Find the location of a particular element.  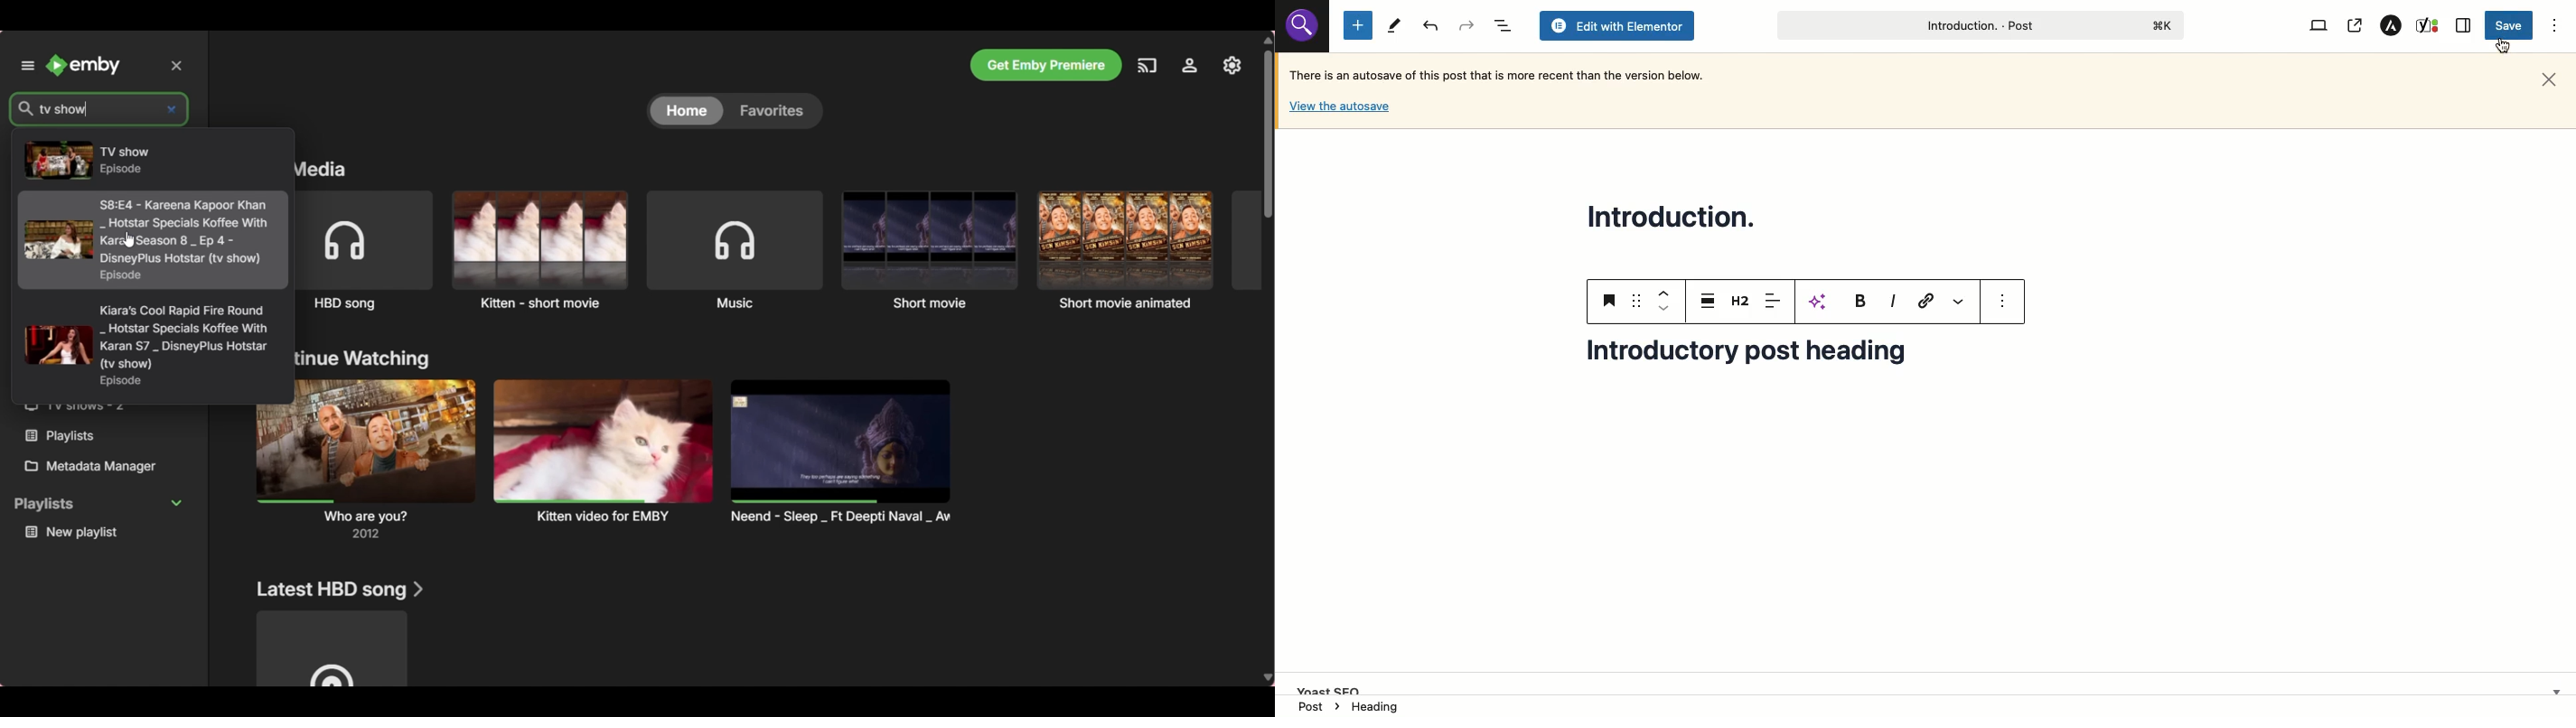

Sidebar is located at coordinates (2464, 25).